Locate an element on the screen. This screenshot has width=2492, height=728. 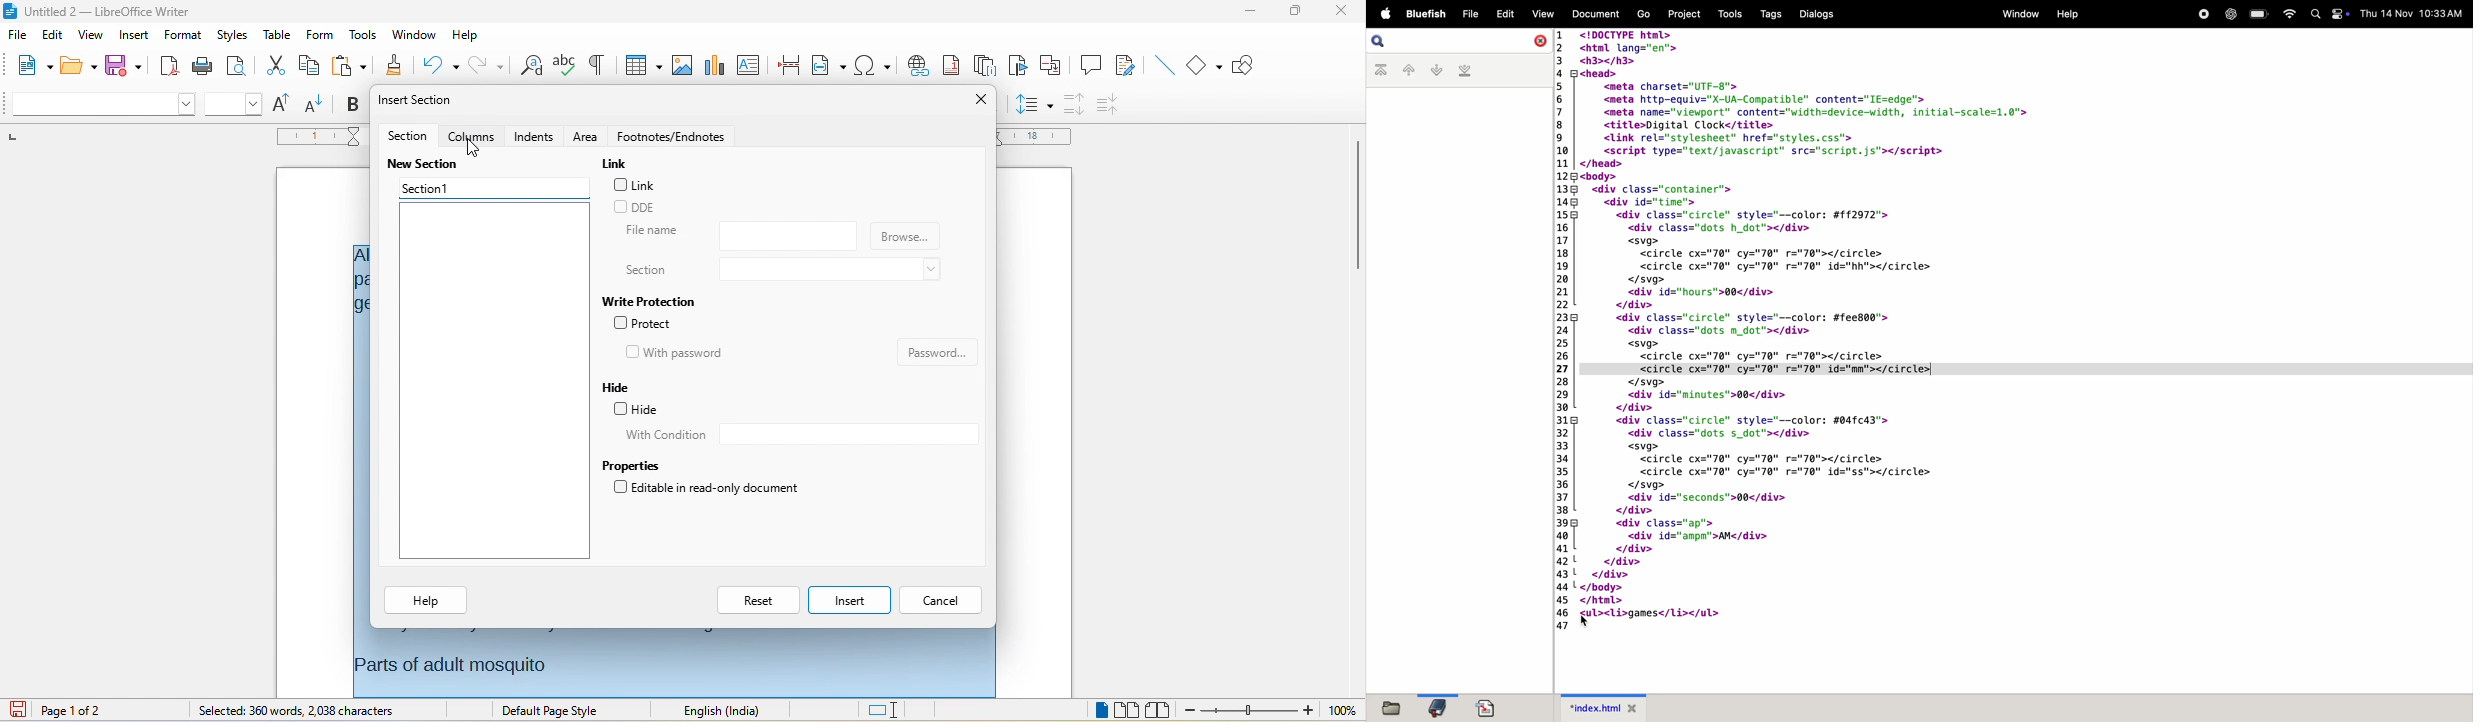
tools is located at coordinates (363, 36).